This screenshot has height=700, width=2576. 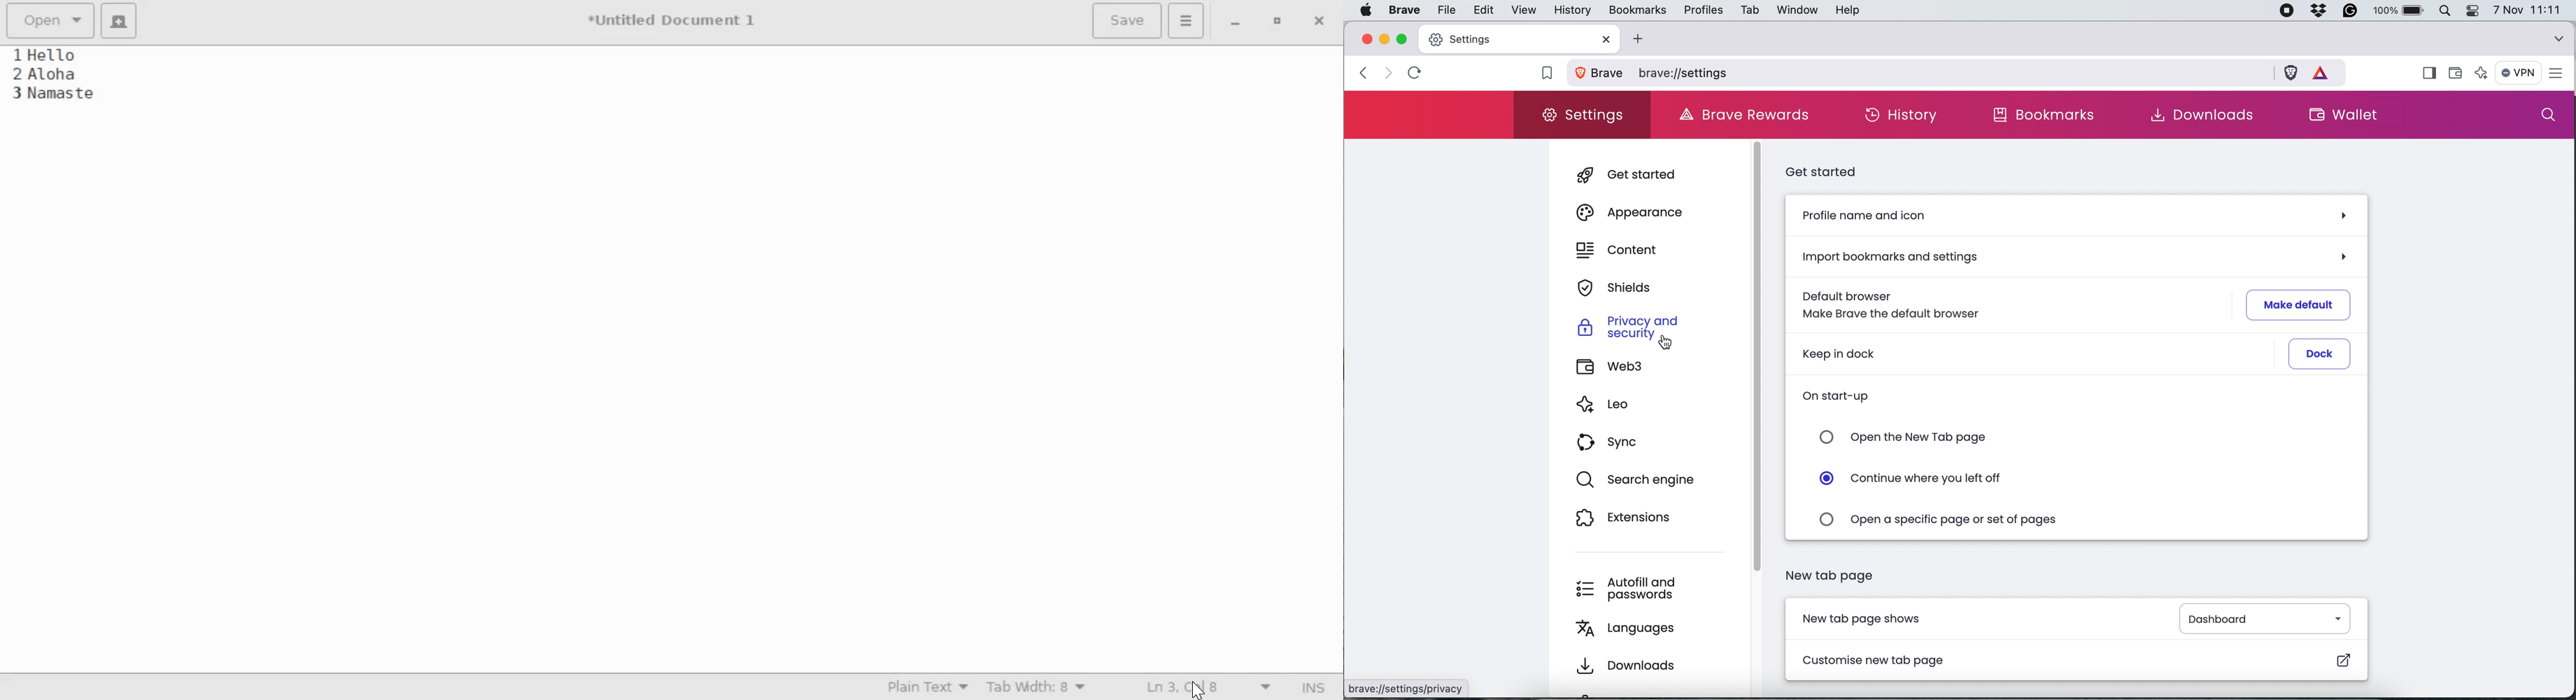 I want to click on *Untitled Document 1, so click(x=678, y=19).